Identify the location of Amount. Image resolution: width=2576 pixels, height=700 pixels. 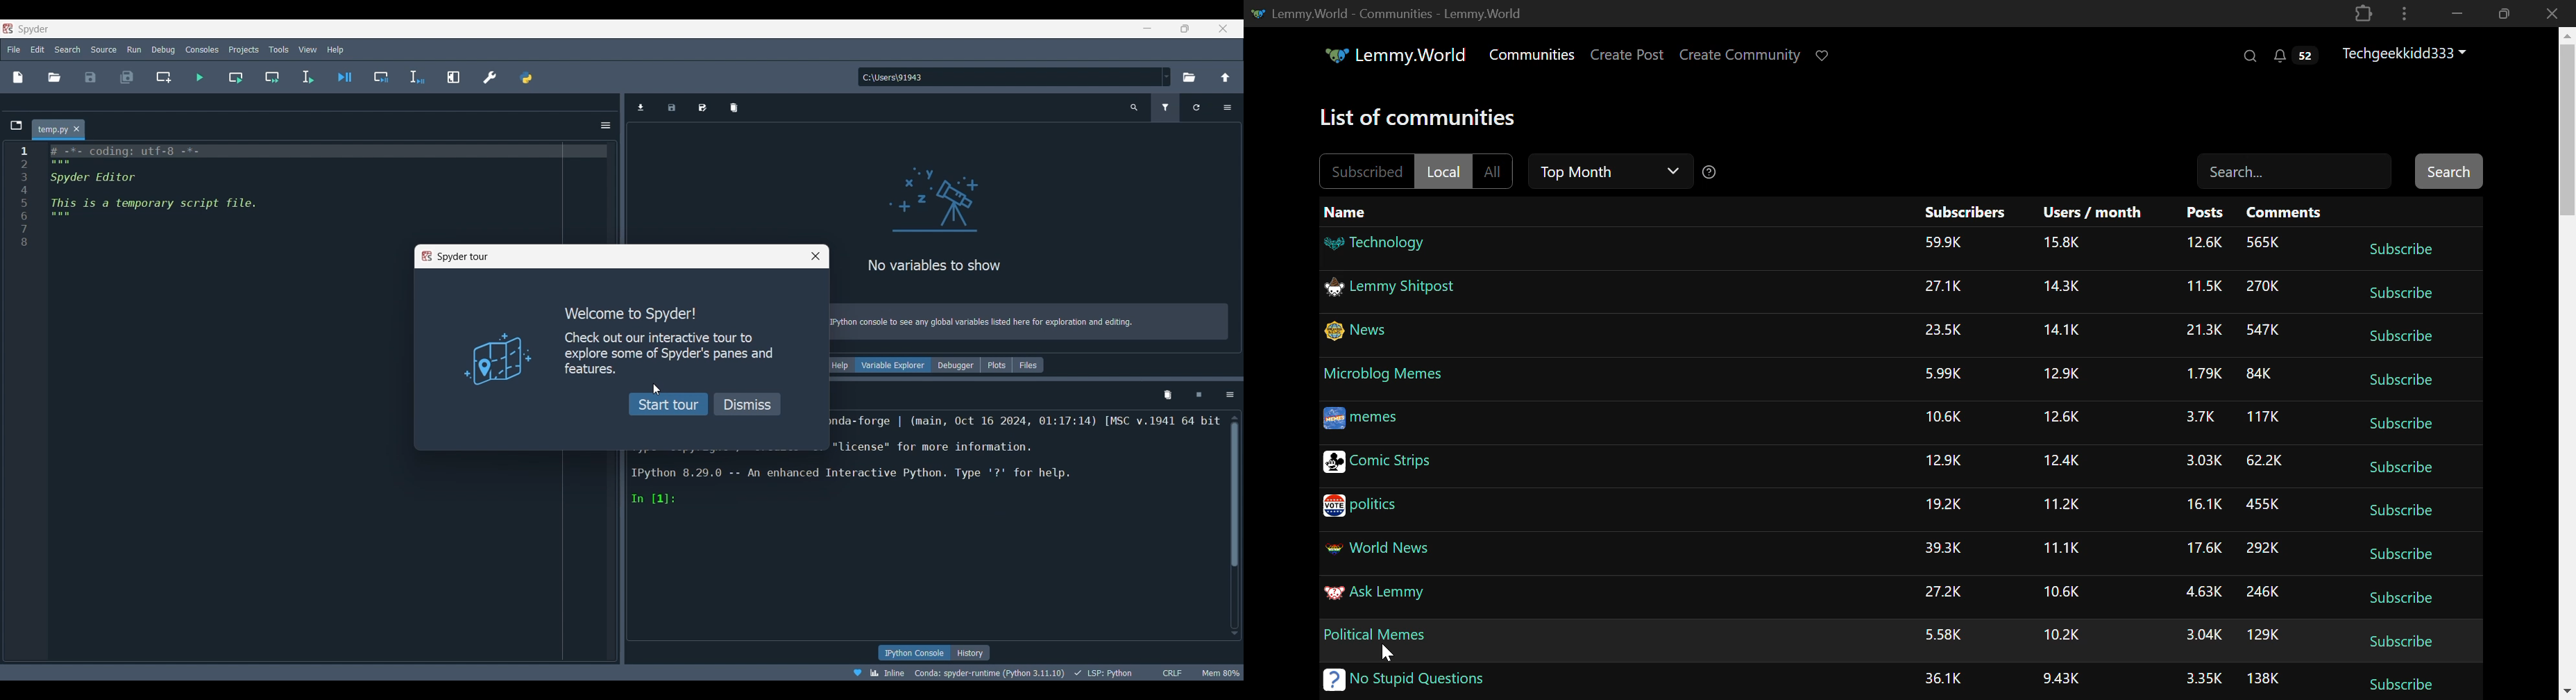
(2264, 328).